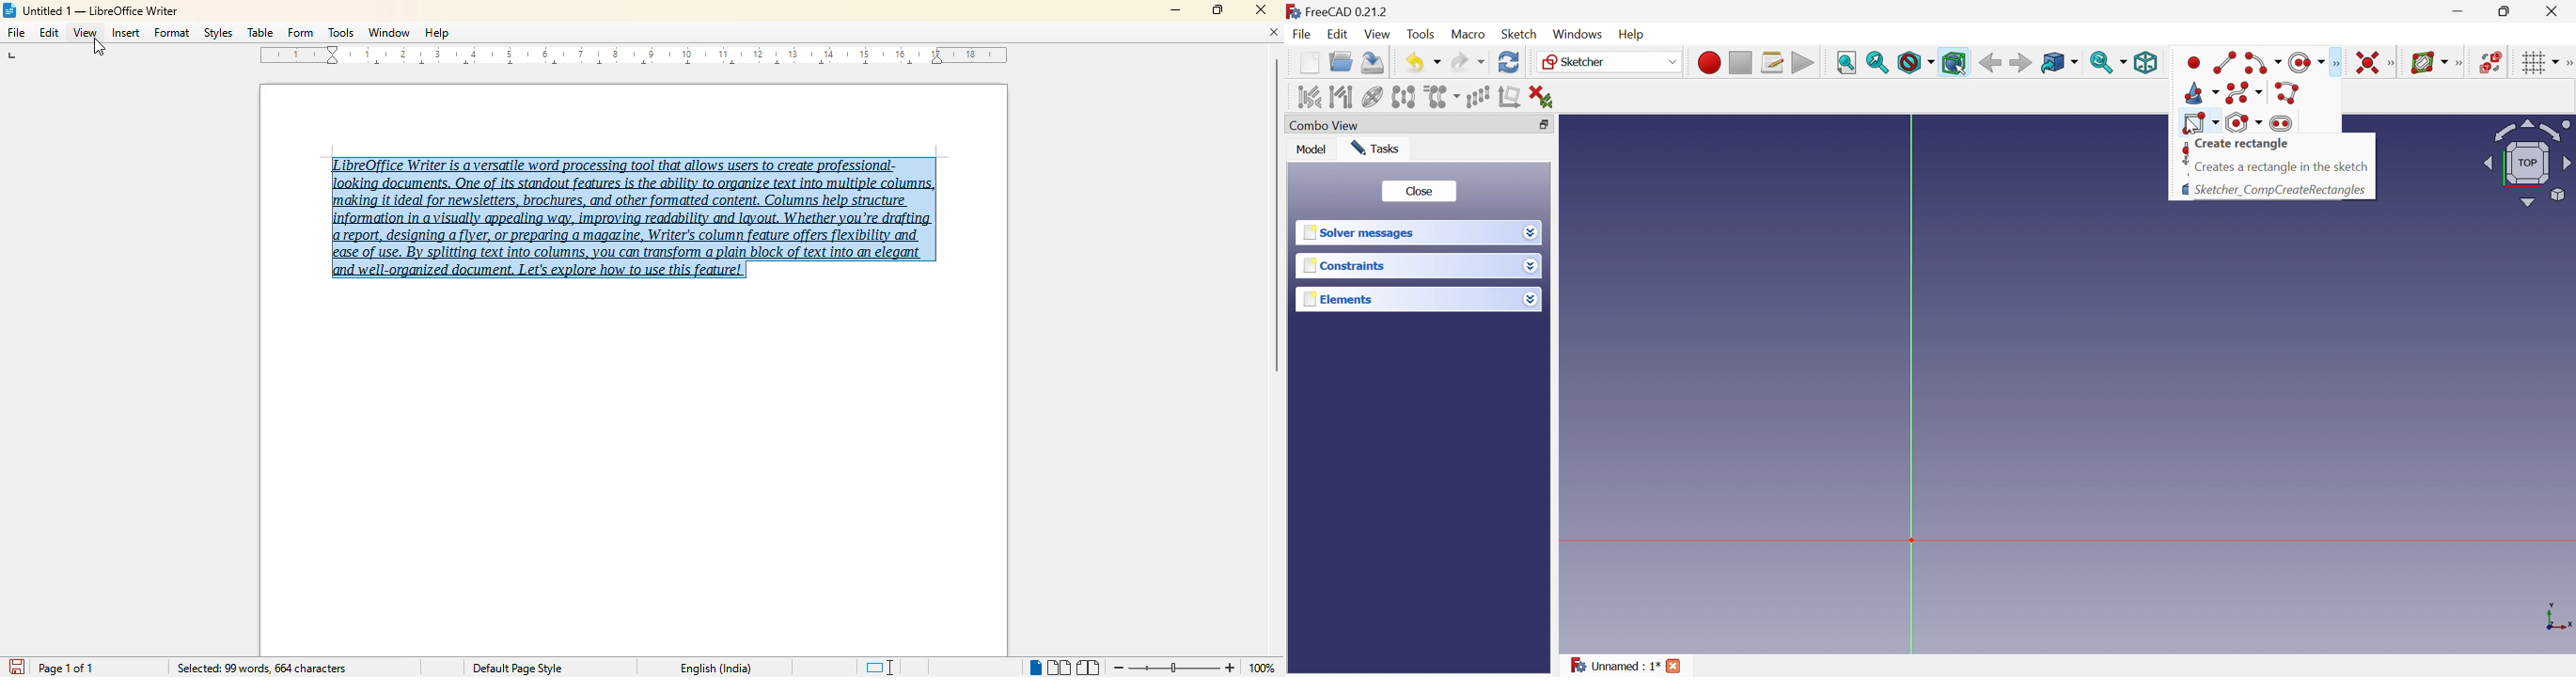 The height and width of the screenshot is (700, 2576). I want to click on Clone, so click(1440, 98).